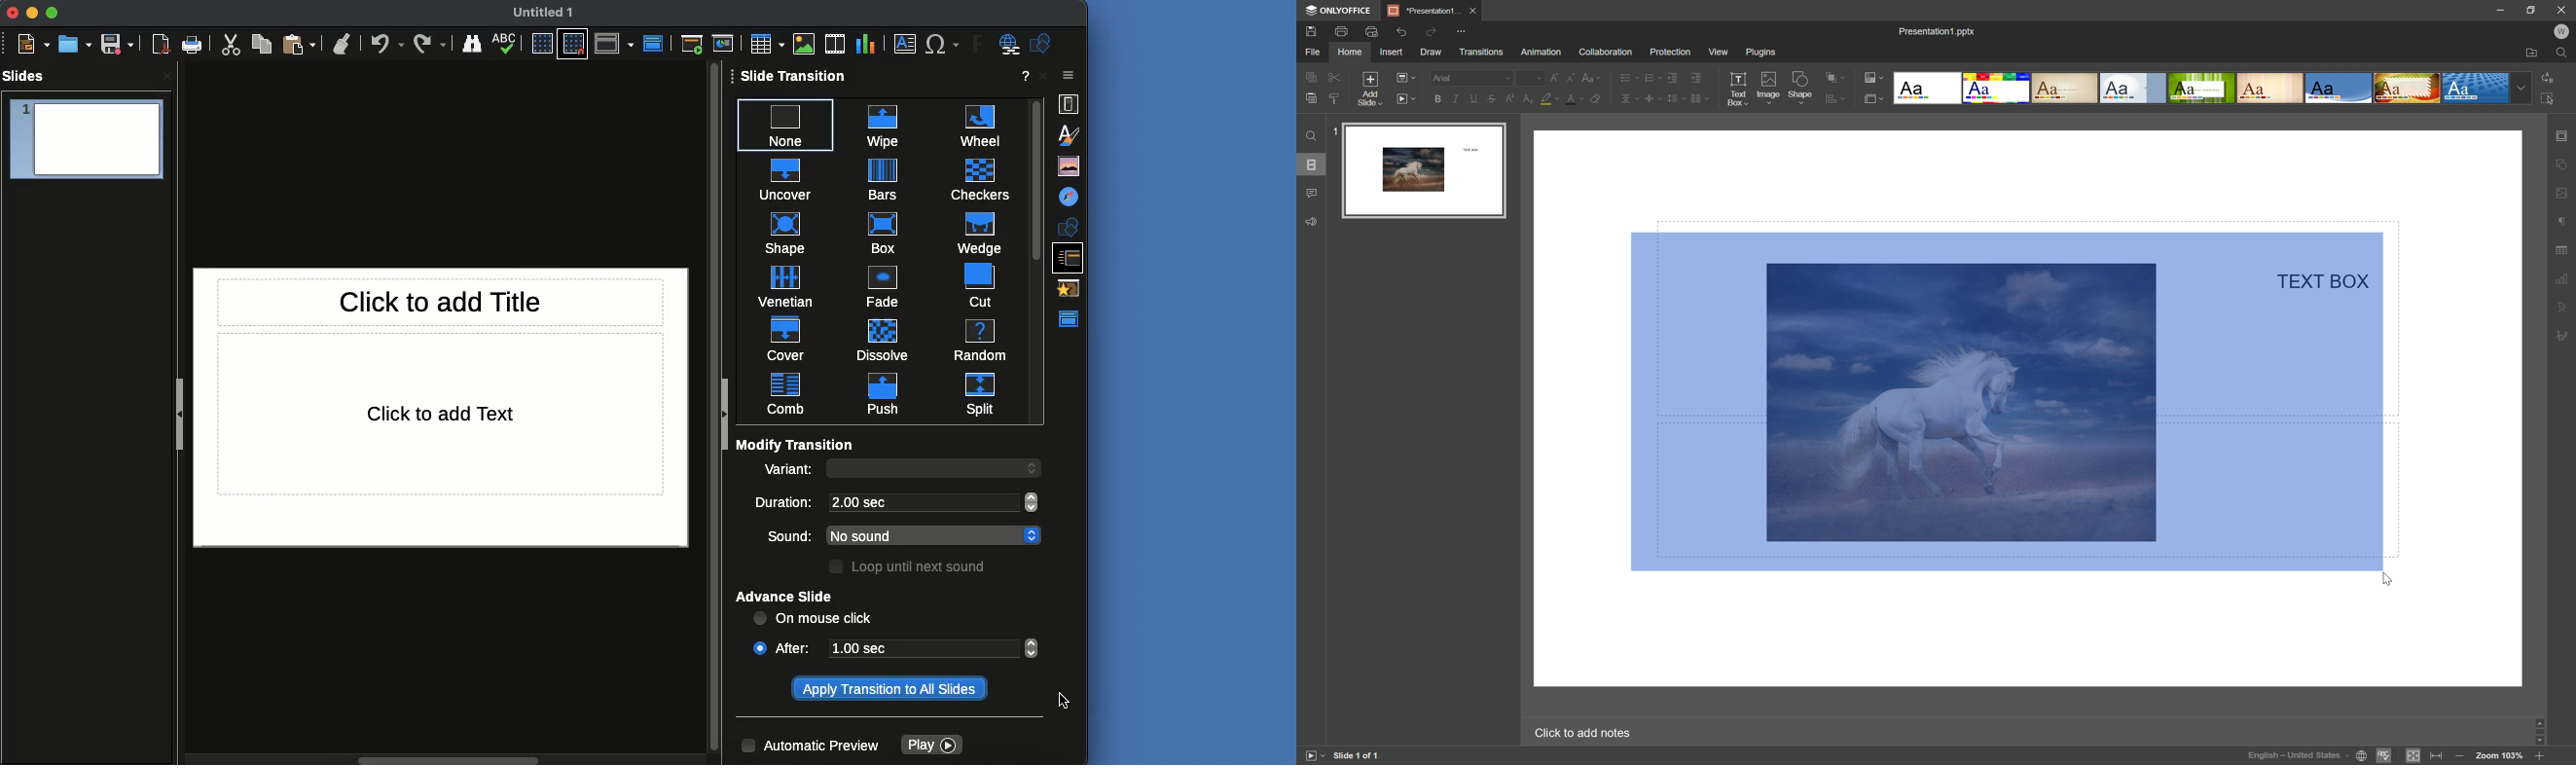 This screenshot has width=2576, height=784. I want to click on input variant, so click(921, 470).